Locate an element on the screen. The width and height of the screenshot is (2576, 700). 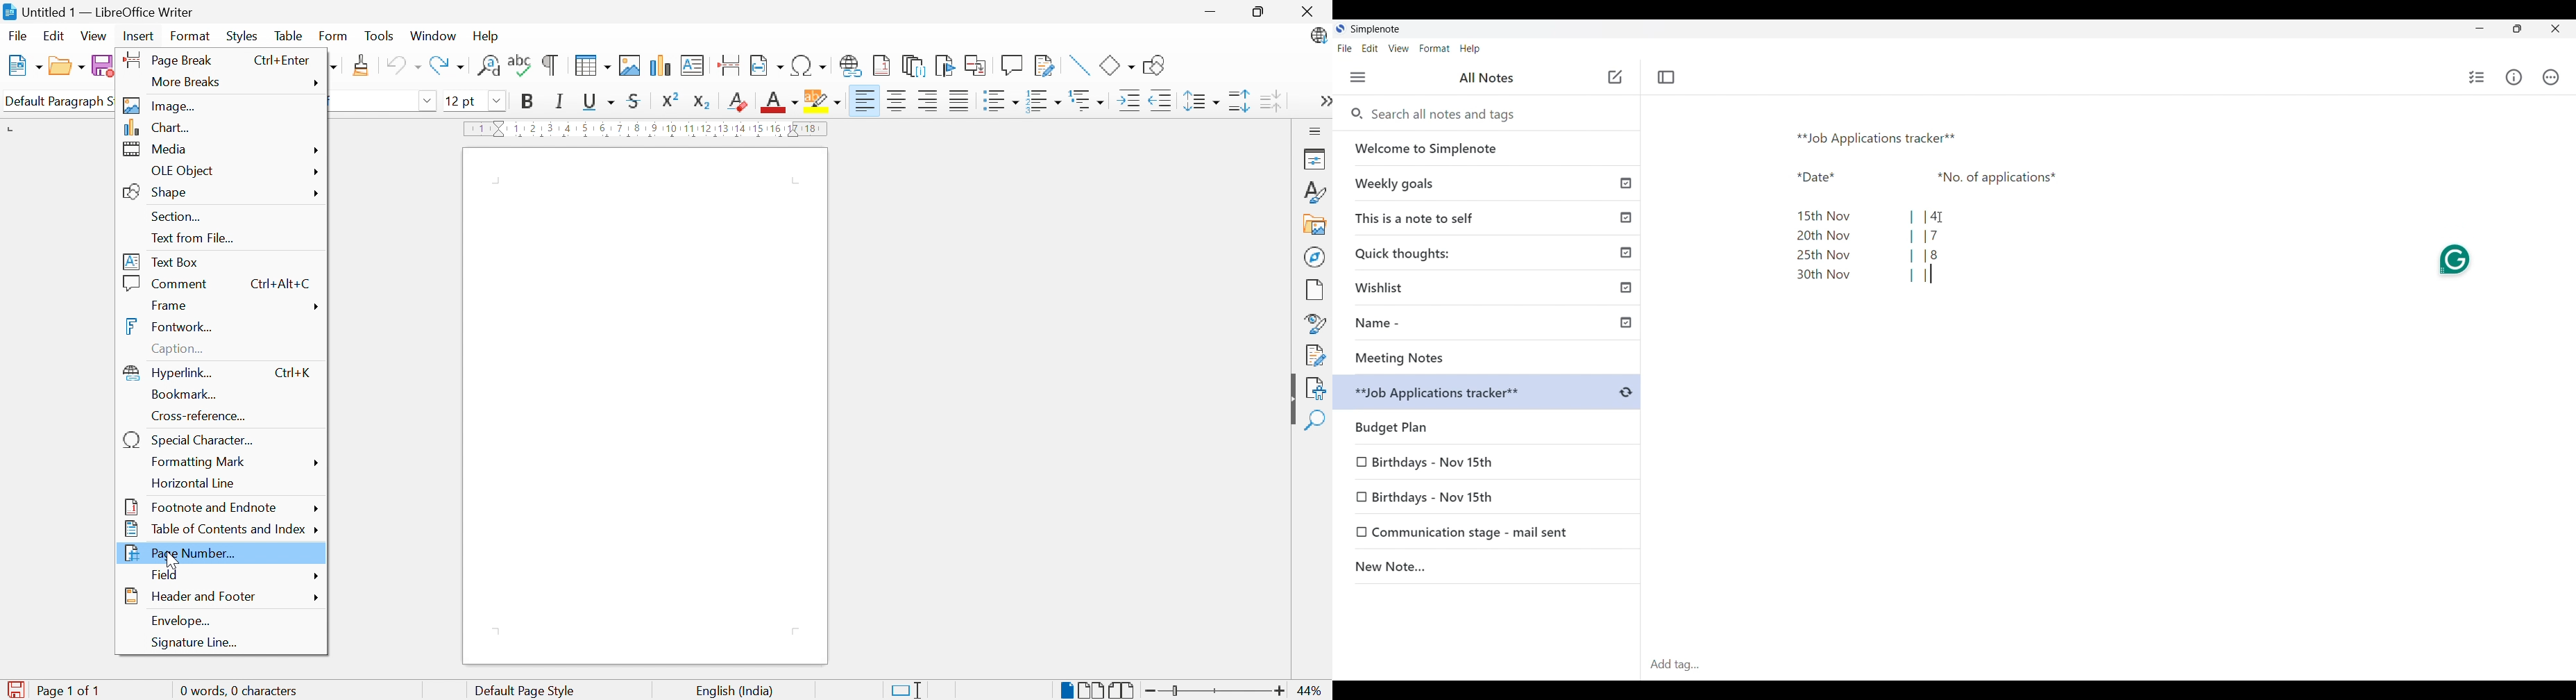
Drop down is located at coordinates (499, 101).